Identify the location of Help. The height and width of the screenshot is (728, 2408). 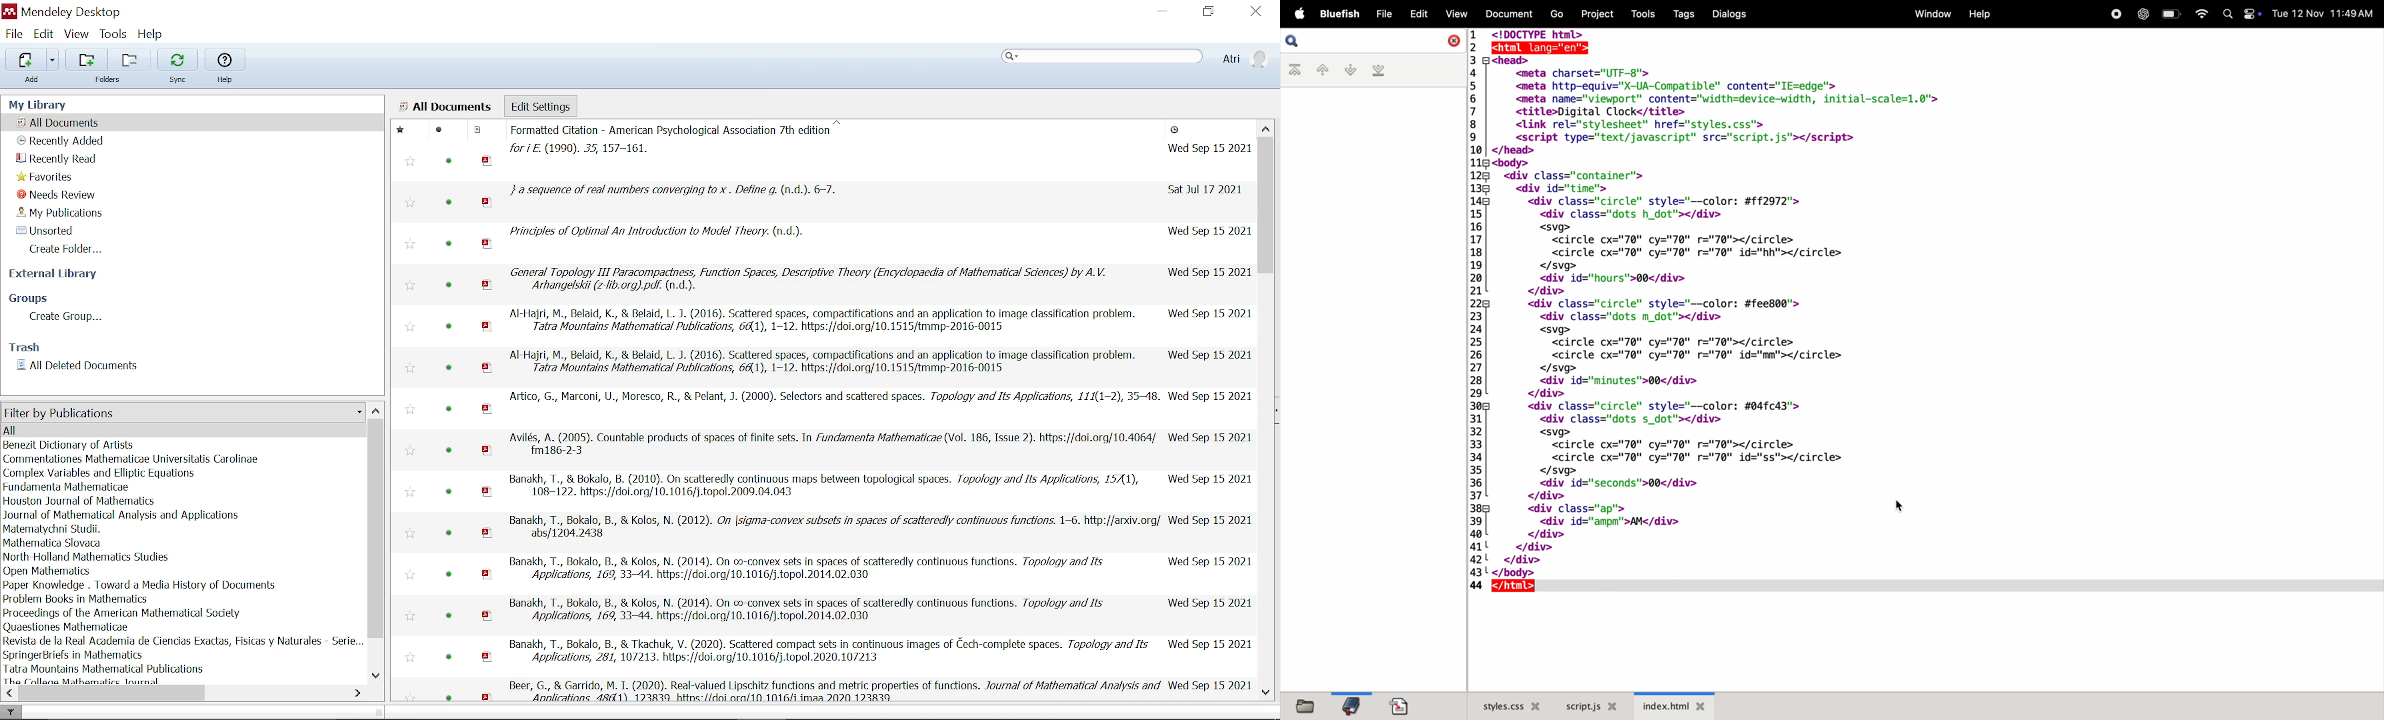
(151, 34).